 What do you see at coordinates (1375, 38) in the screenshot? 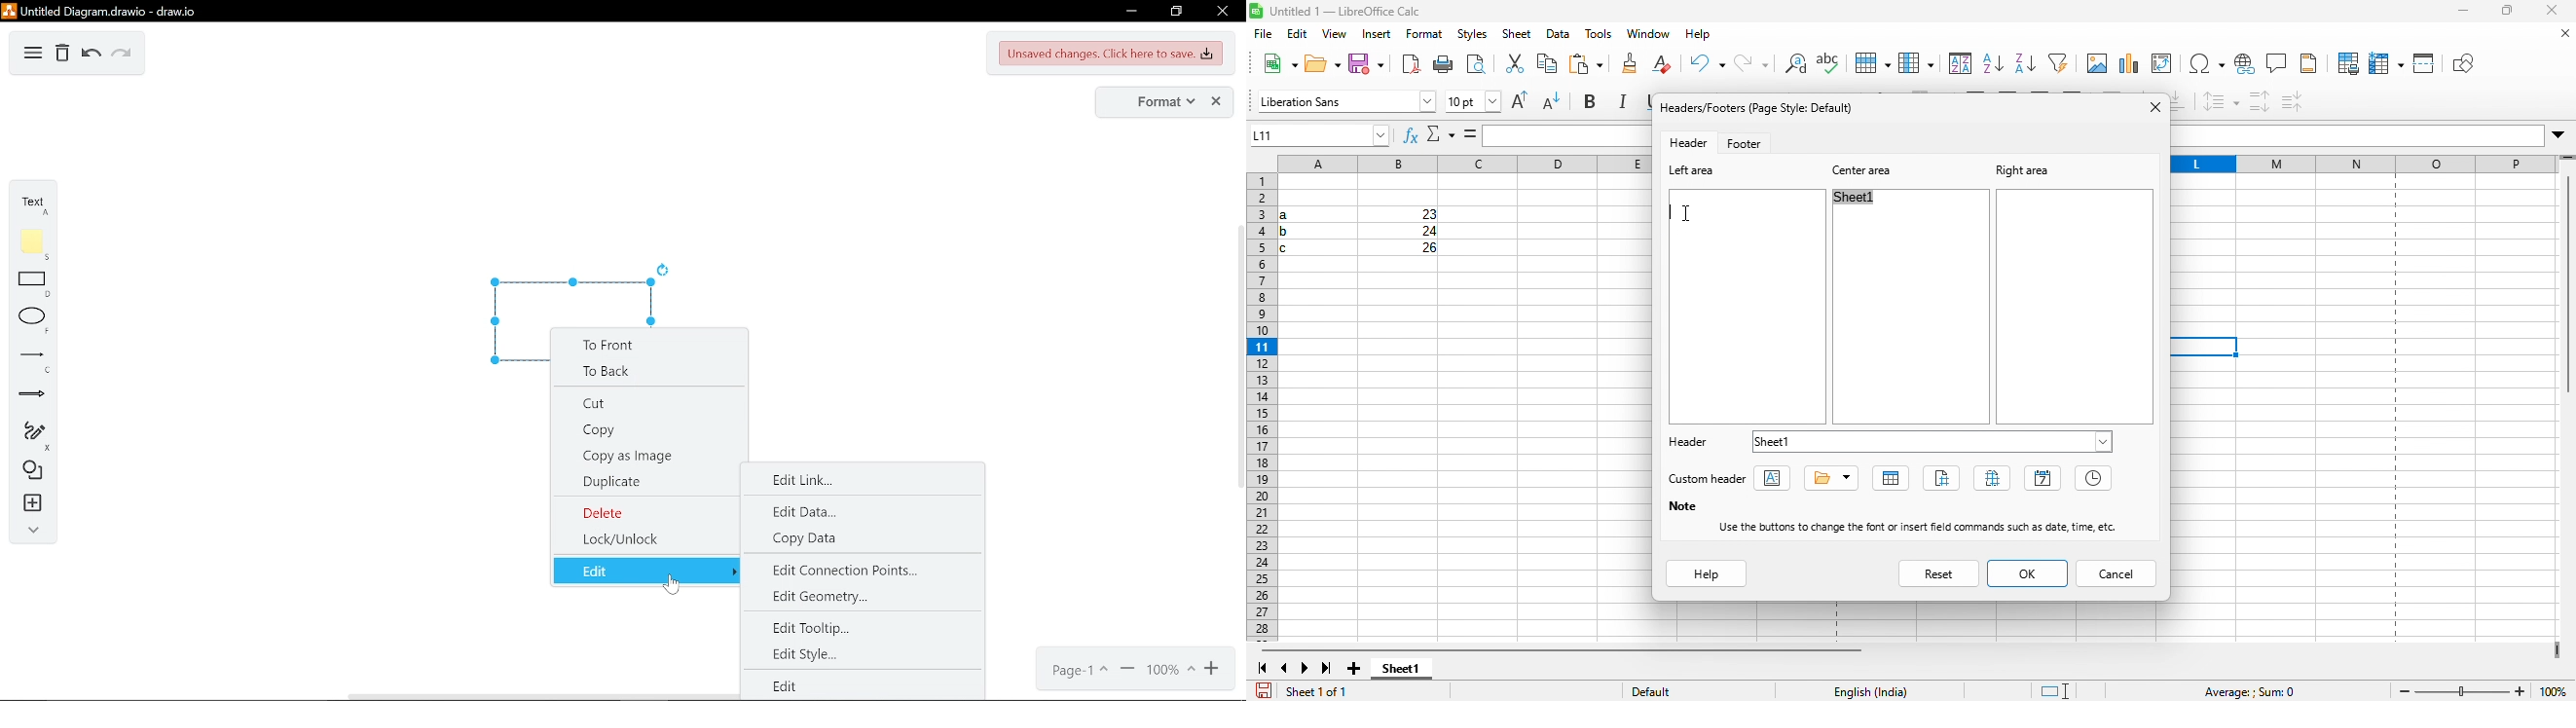
I see `insert` at bounding box center [1375, 38].